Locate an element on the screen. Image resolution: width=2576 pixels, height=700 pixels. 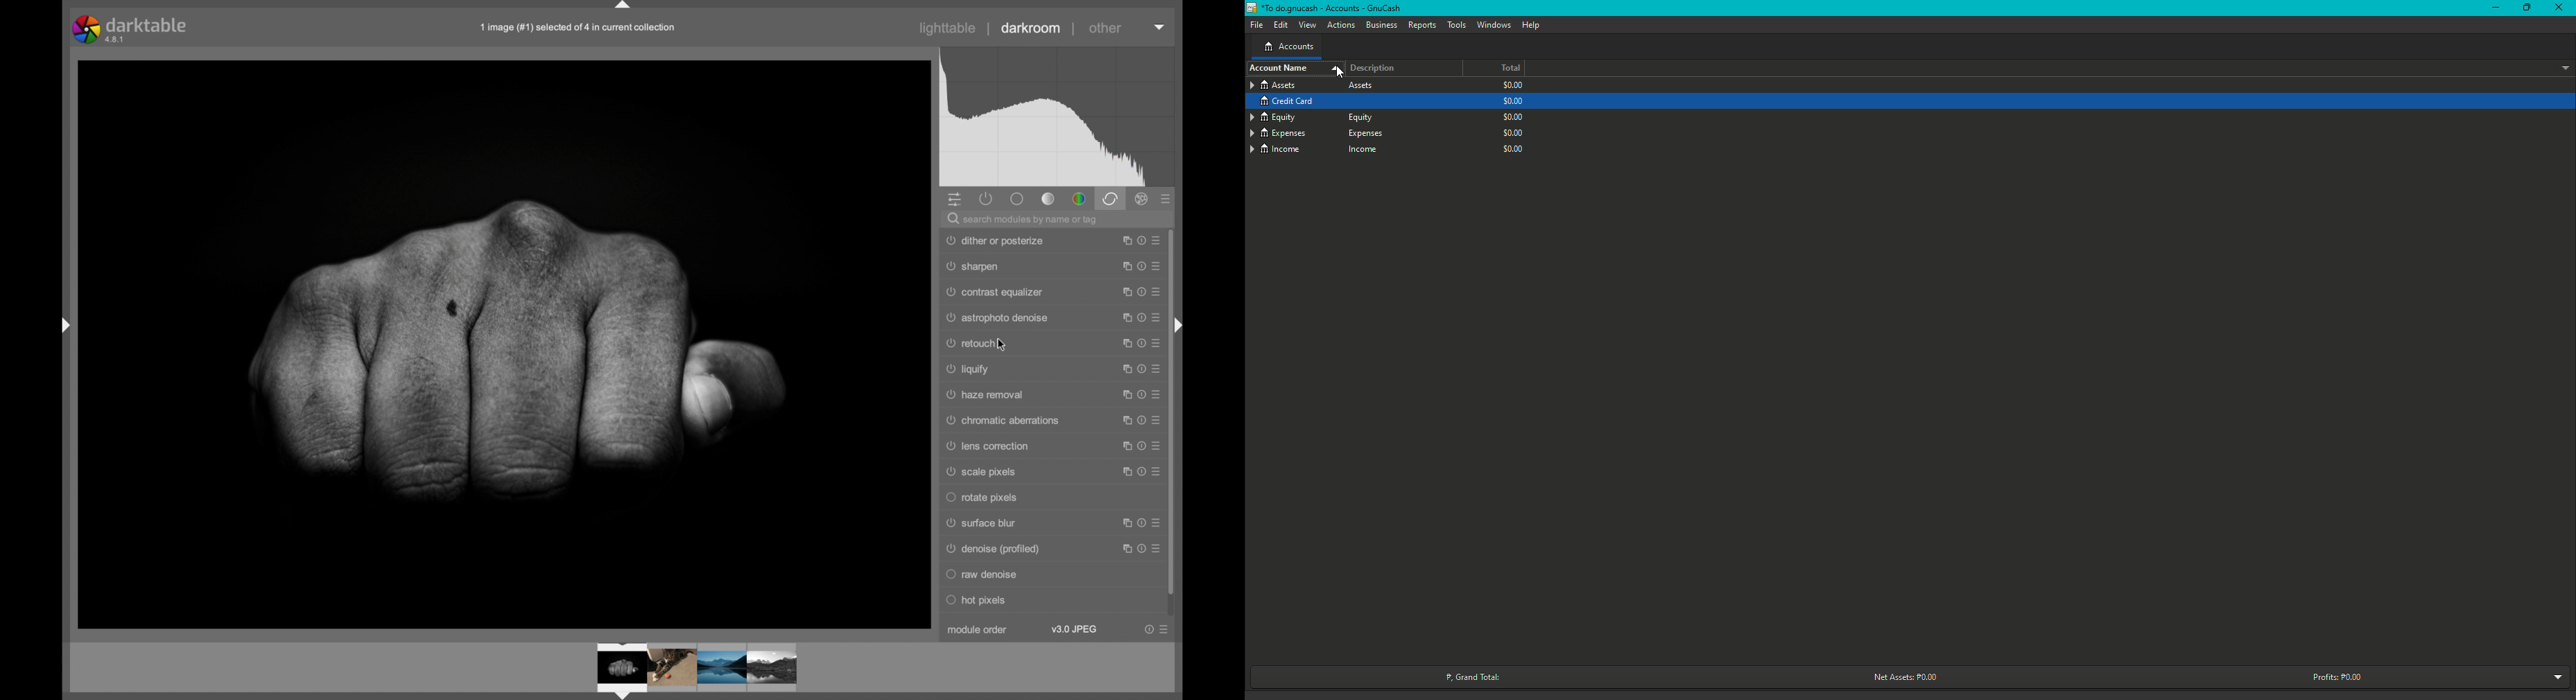
View is located at coordinates (1306, 26).